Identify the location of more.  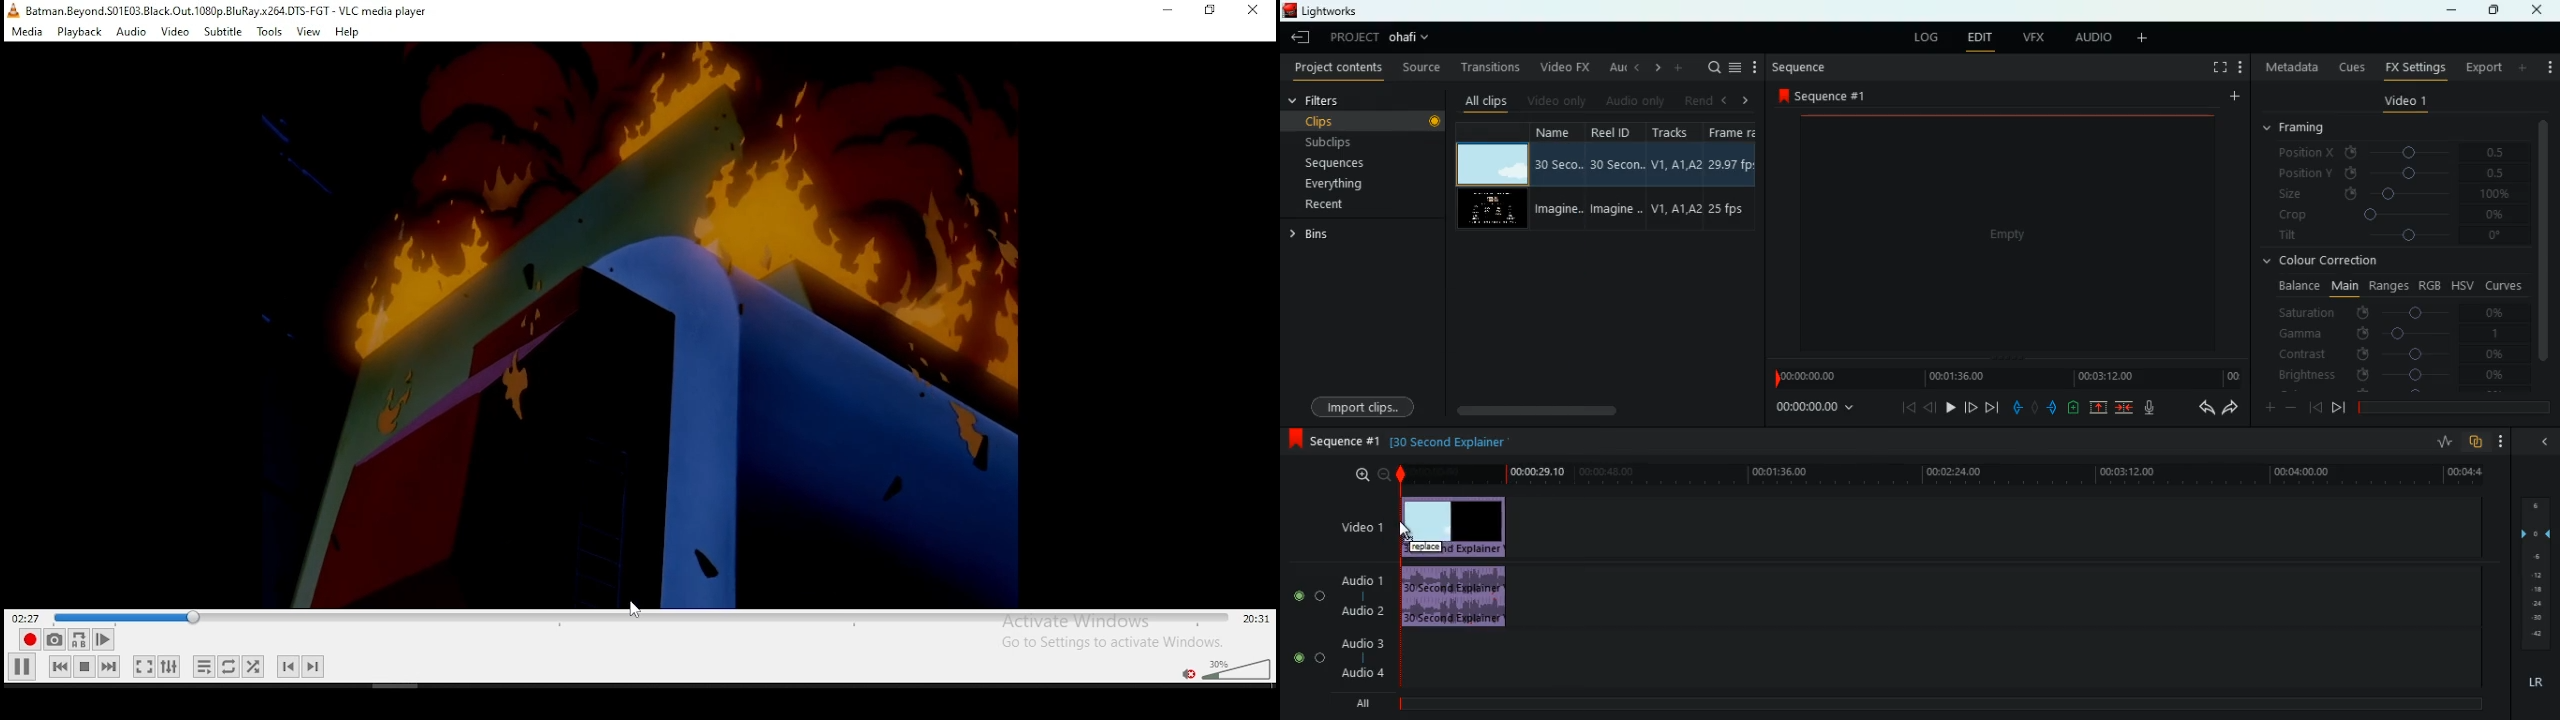
(2524, 67).